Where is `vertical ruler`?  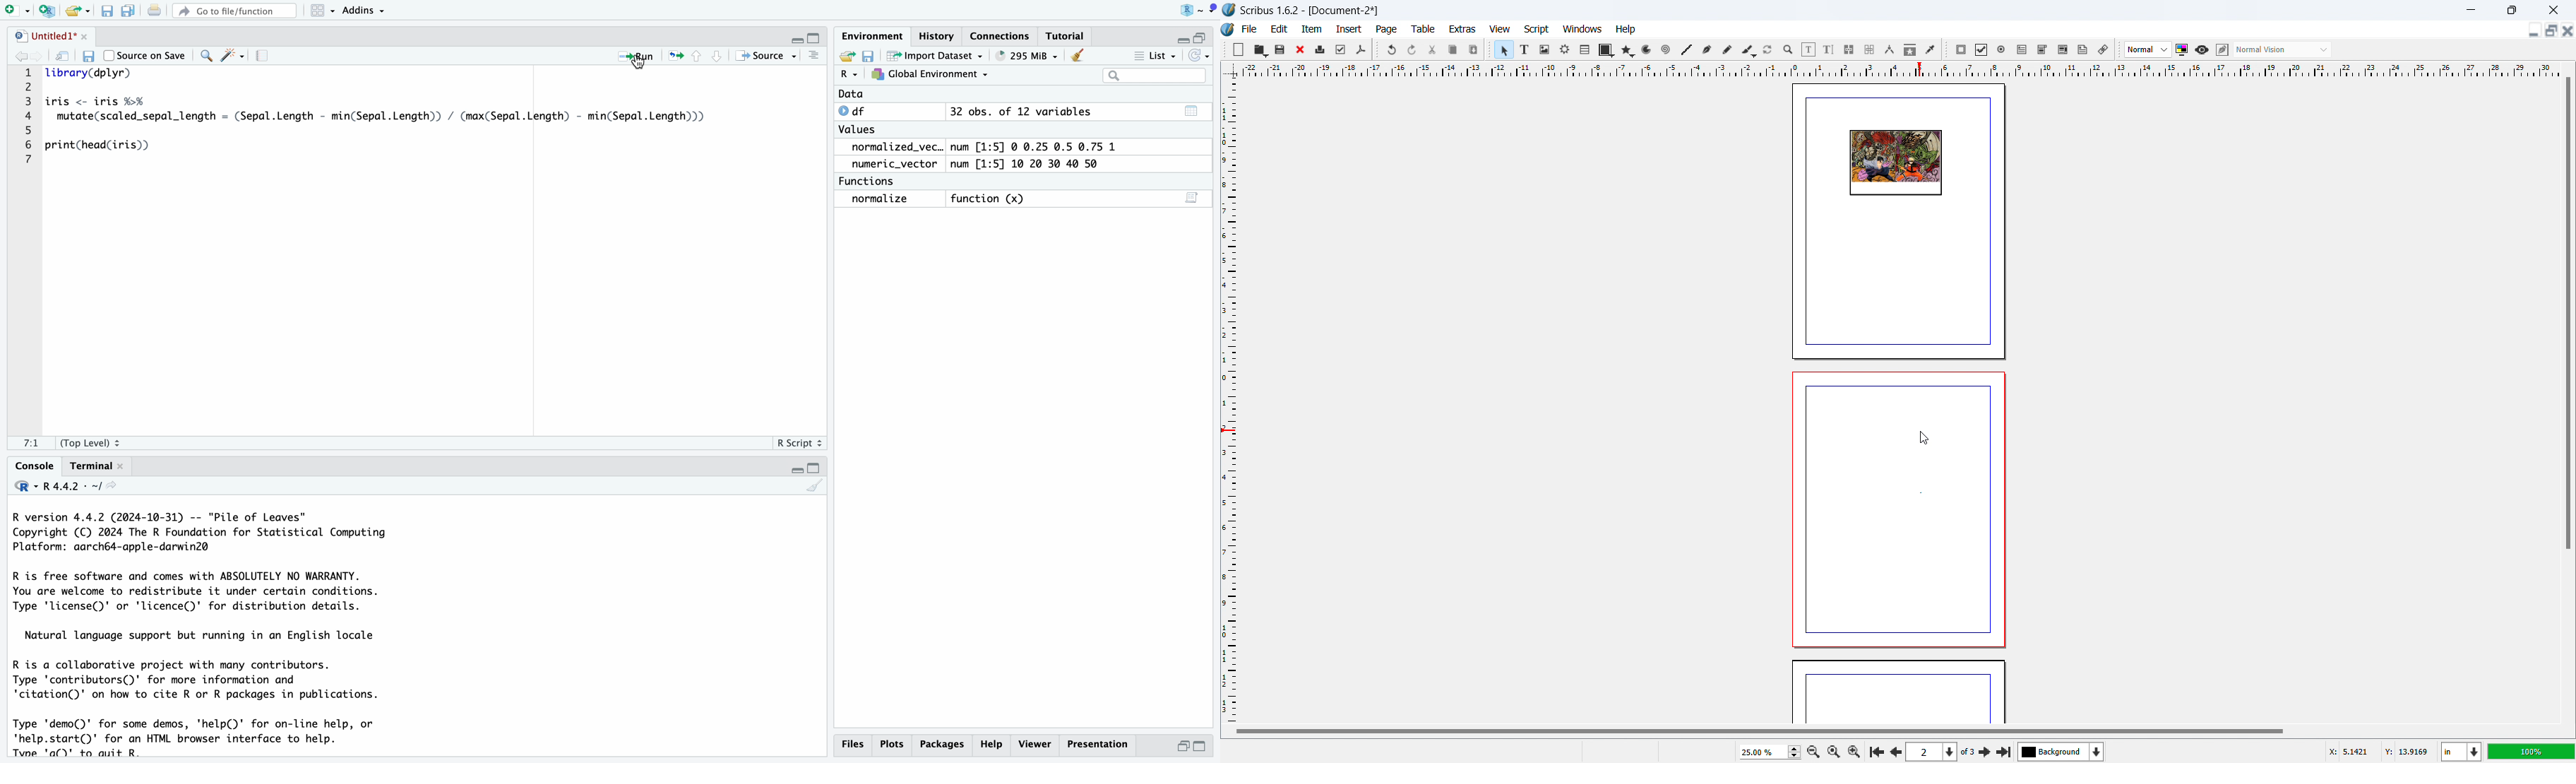
vertical ruler is located at coordinates (1229, 401).